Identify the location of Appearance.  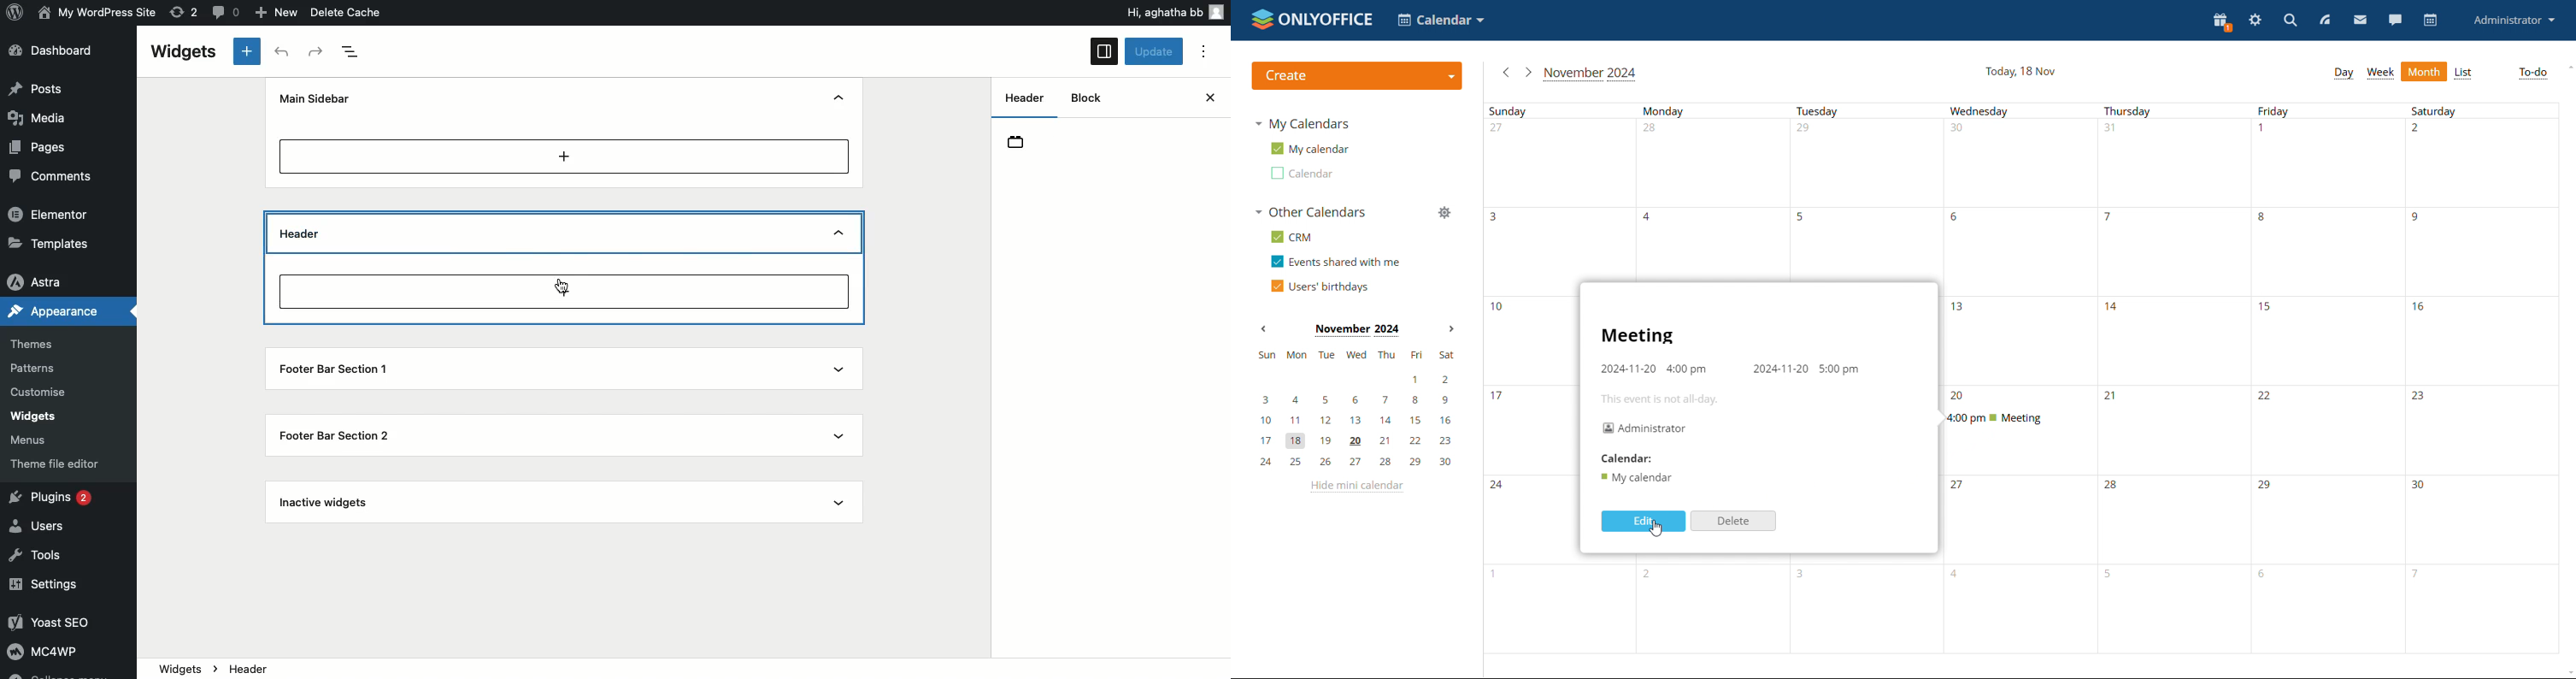
(53, 310).